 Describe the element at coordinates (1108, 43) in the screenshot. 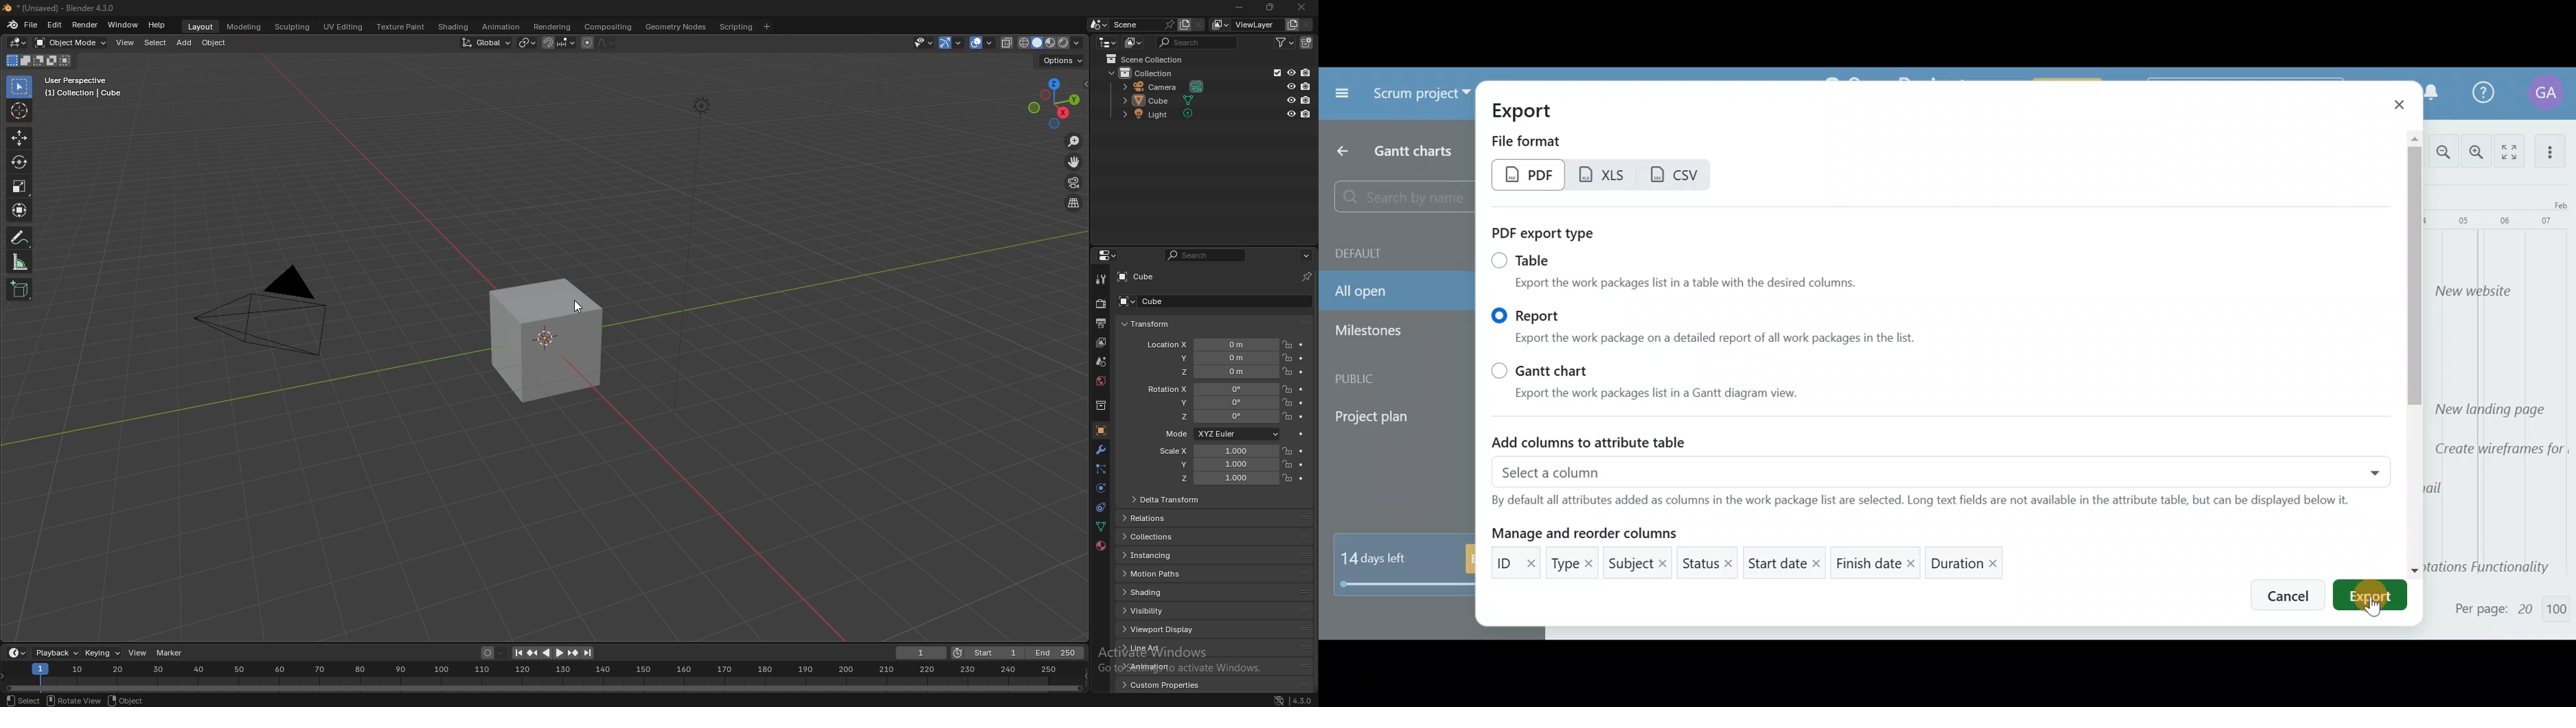

I see `editor type` at that location.